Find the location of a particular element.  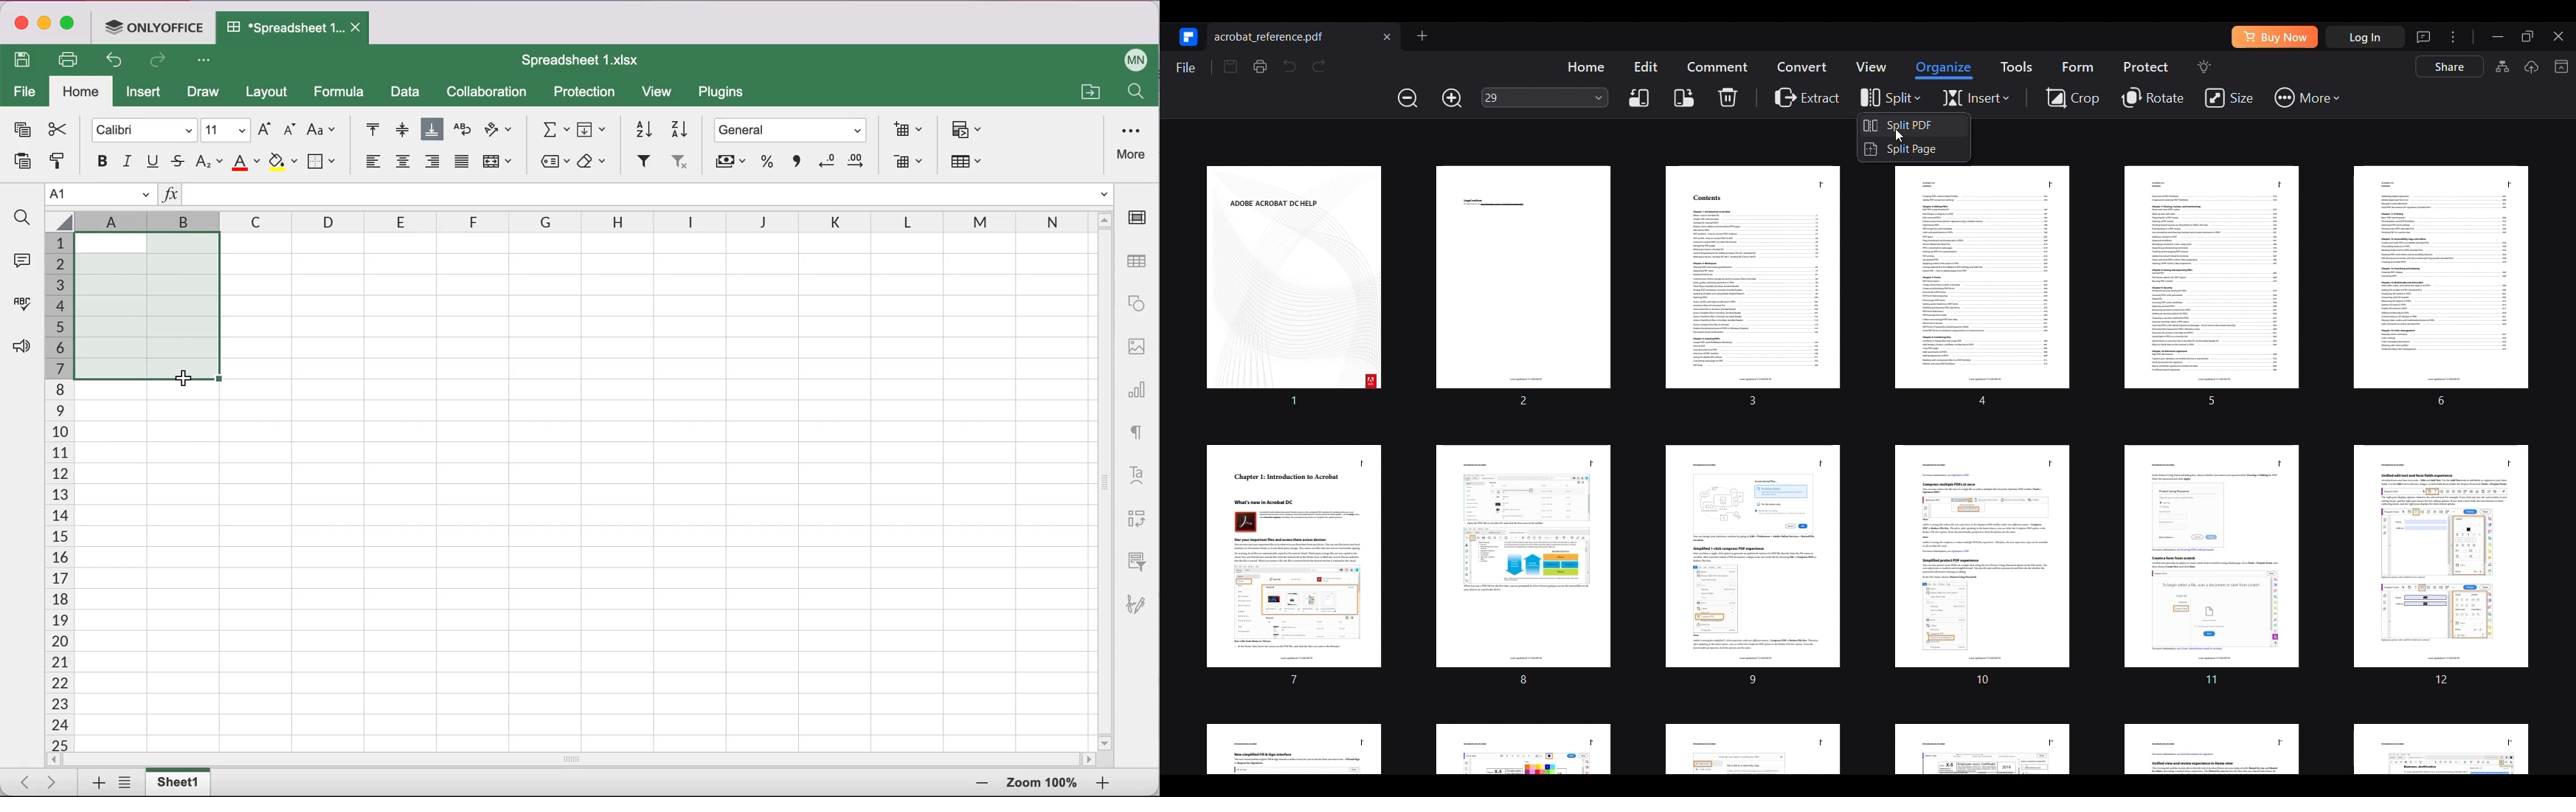

home is located at coordinates (81, 92).